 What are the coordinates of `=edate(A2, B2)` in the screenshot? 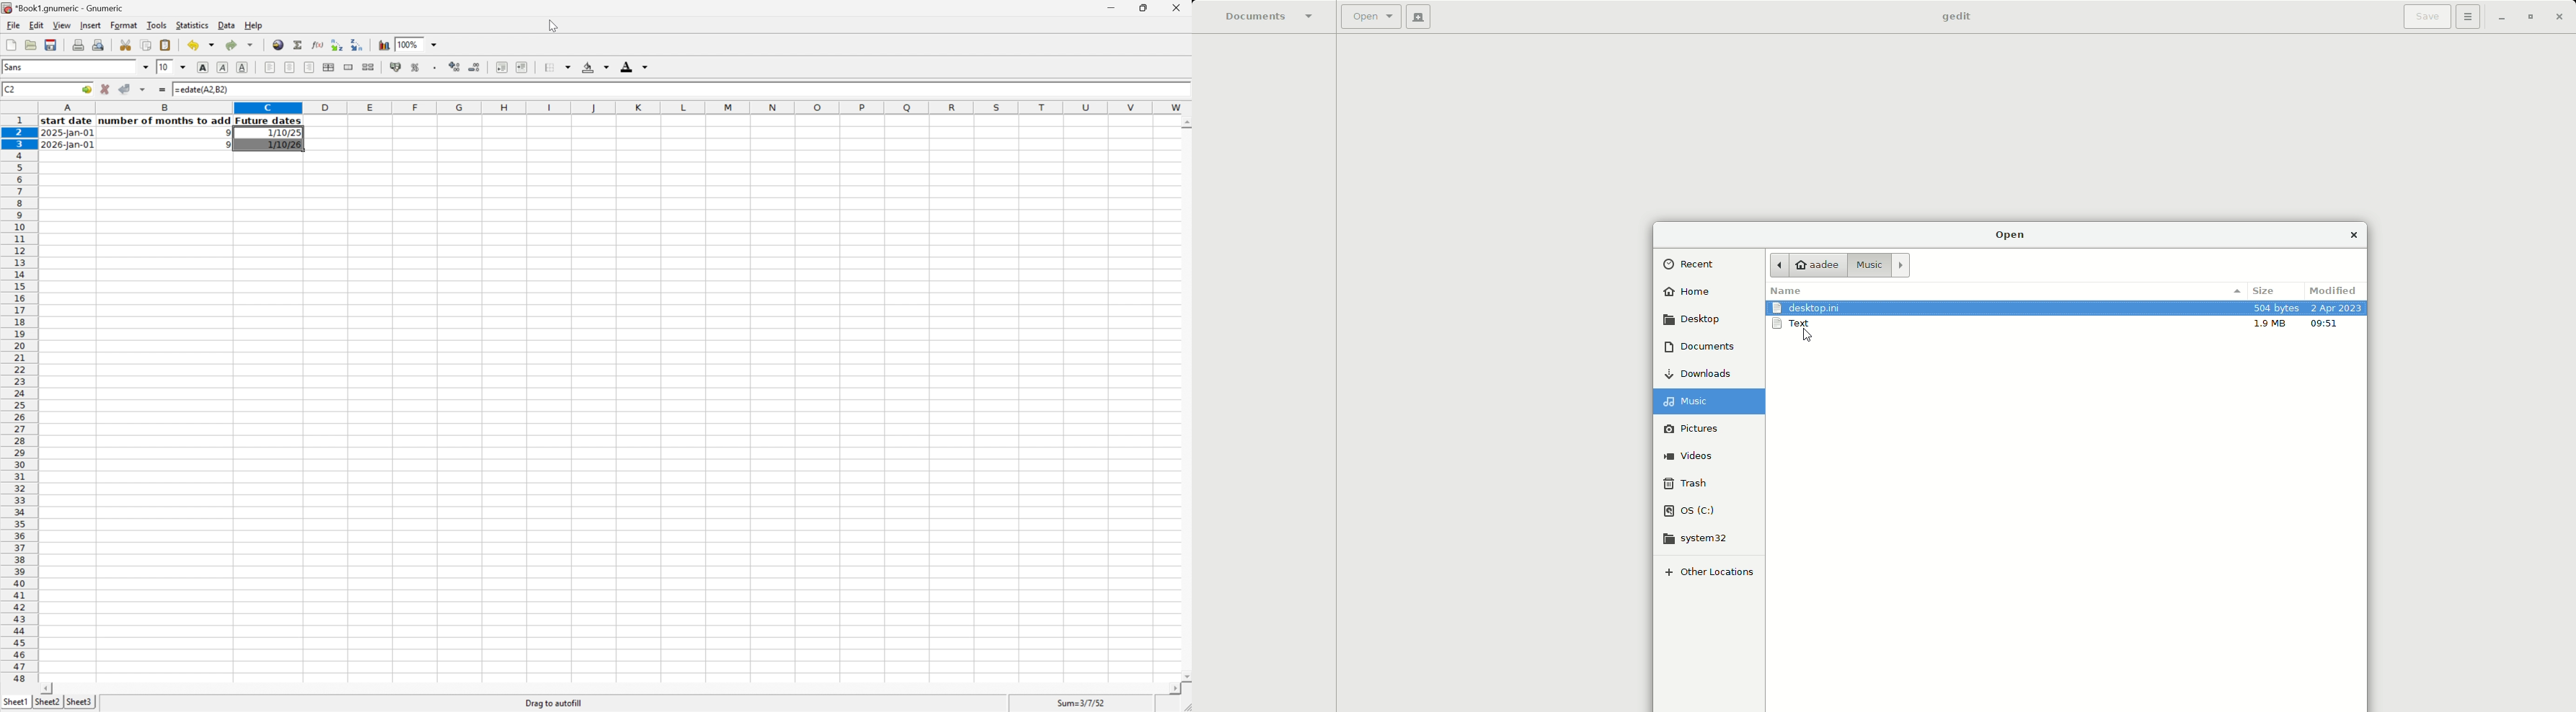 It's located at (201, 89).